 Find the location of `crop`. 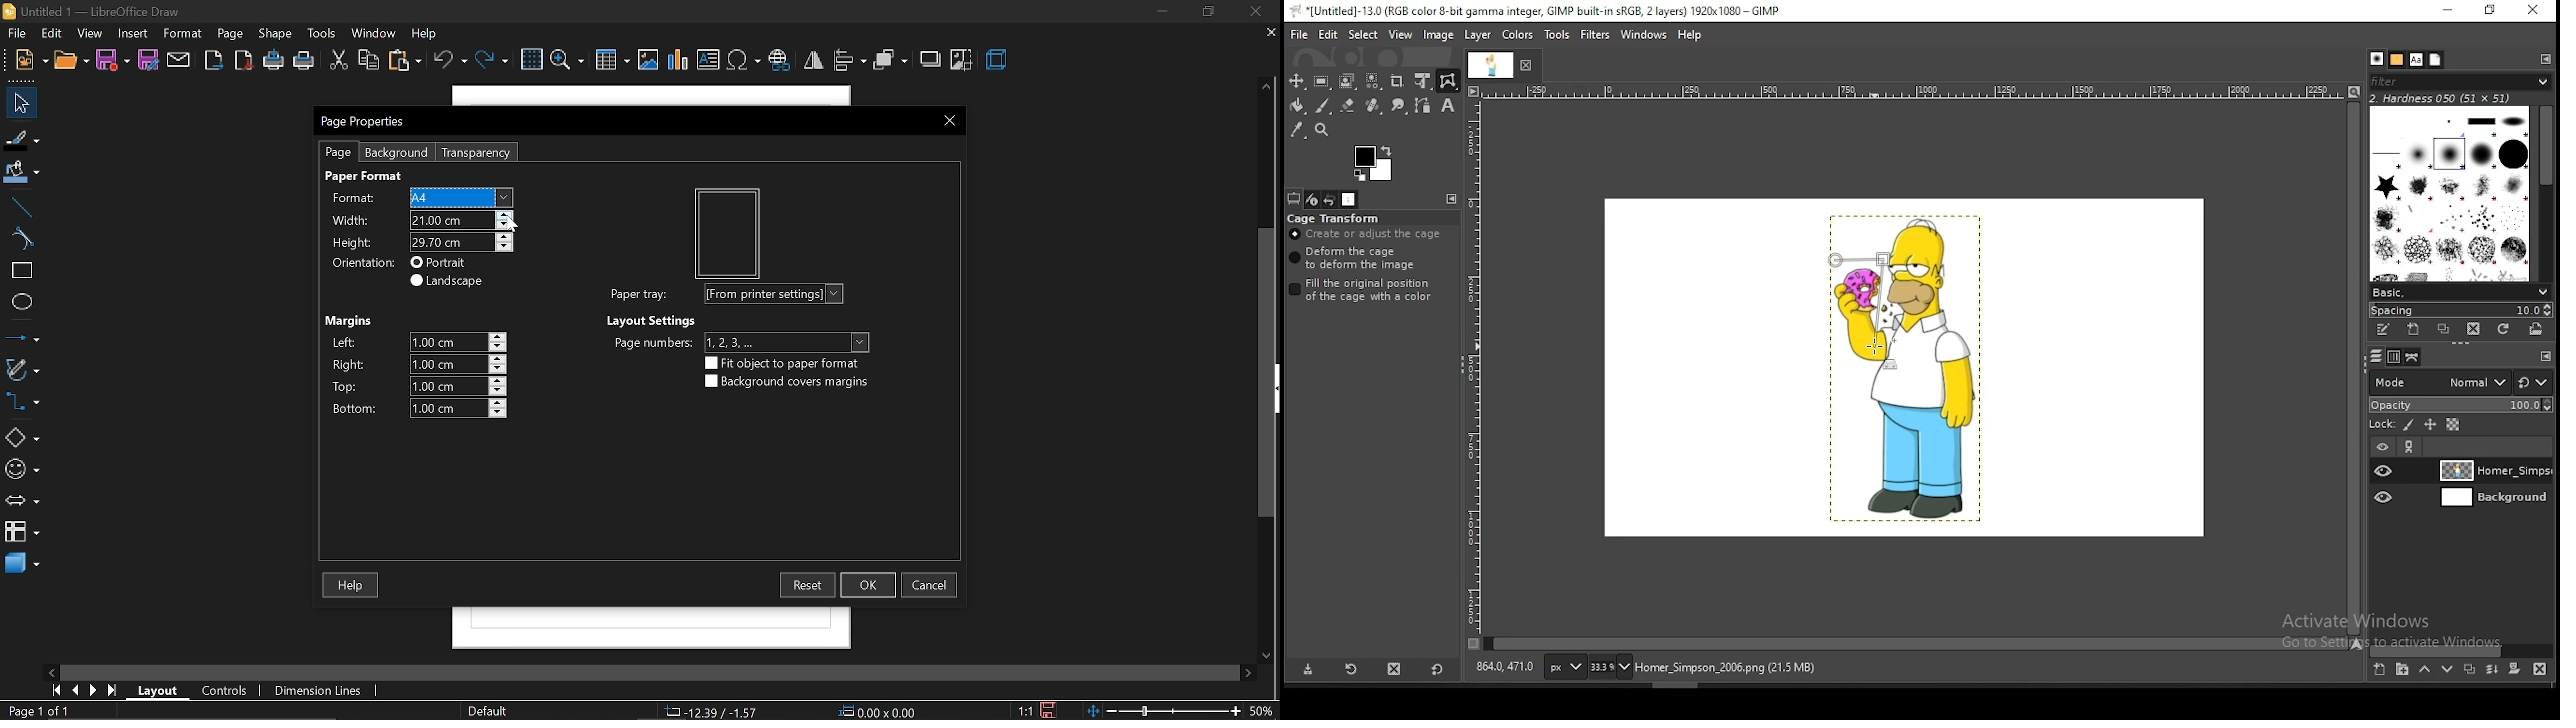

crop is located at coordinates (961, 62).